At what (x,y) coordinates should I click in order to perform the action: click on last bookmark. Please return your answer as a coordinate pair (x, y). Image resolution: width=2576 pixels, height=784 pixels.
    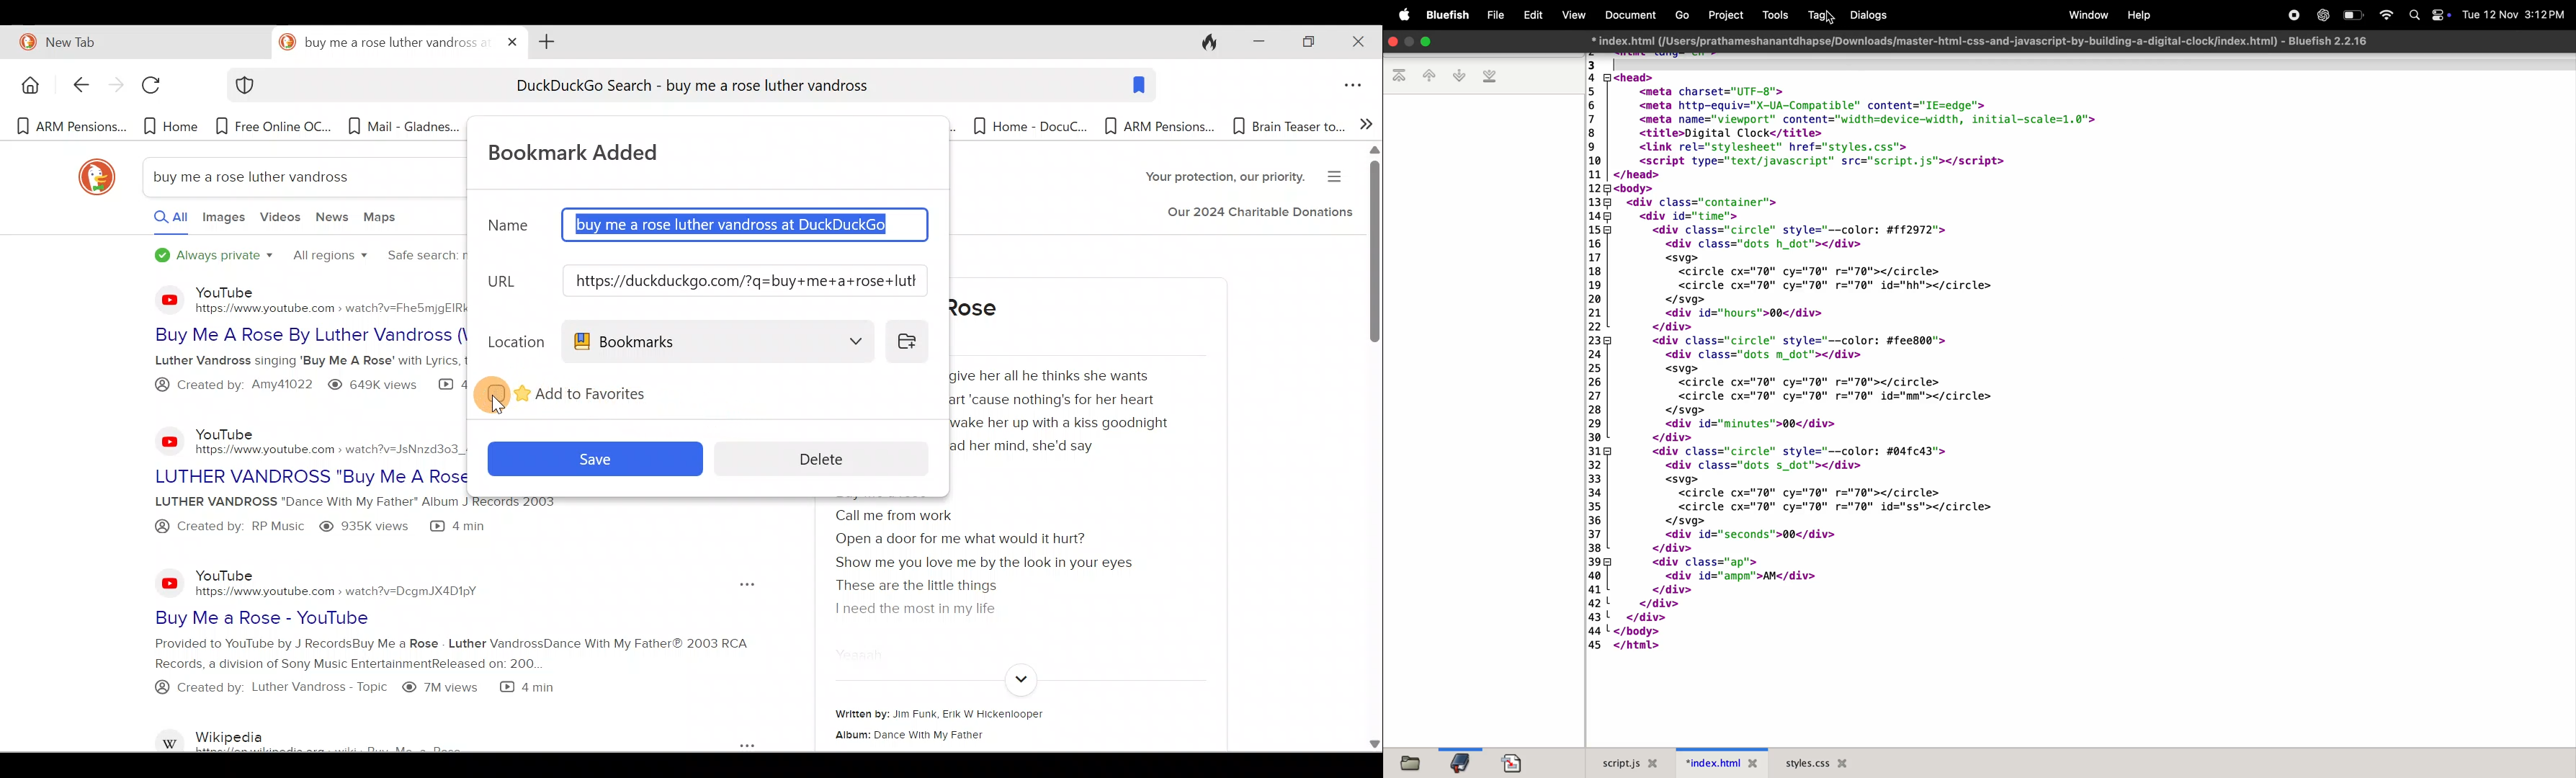
    Looking at the image, I should click on (1489, 76).